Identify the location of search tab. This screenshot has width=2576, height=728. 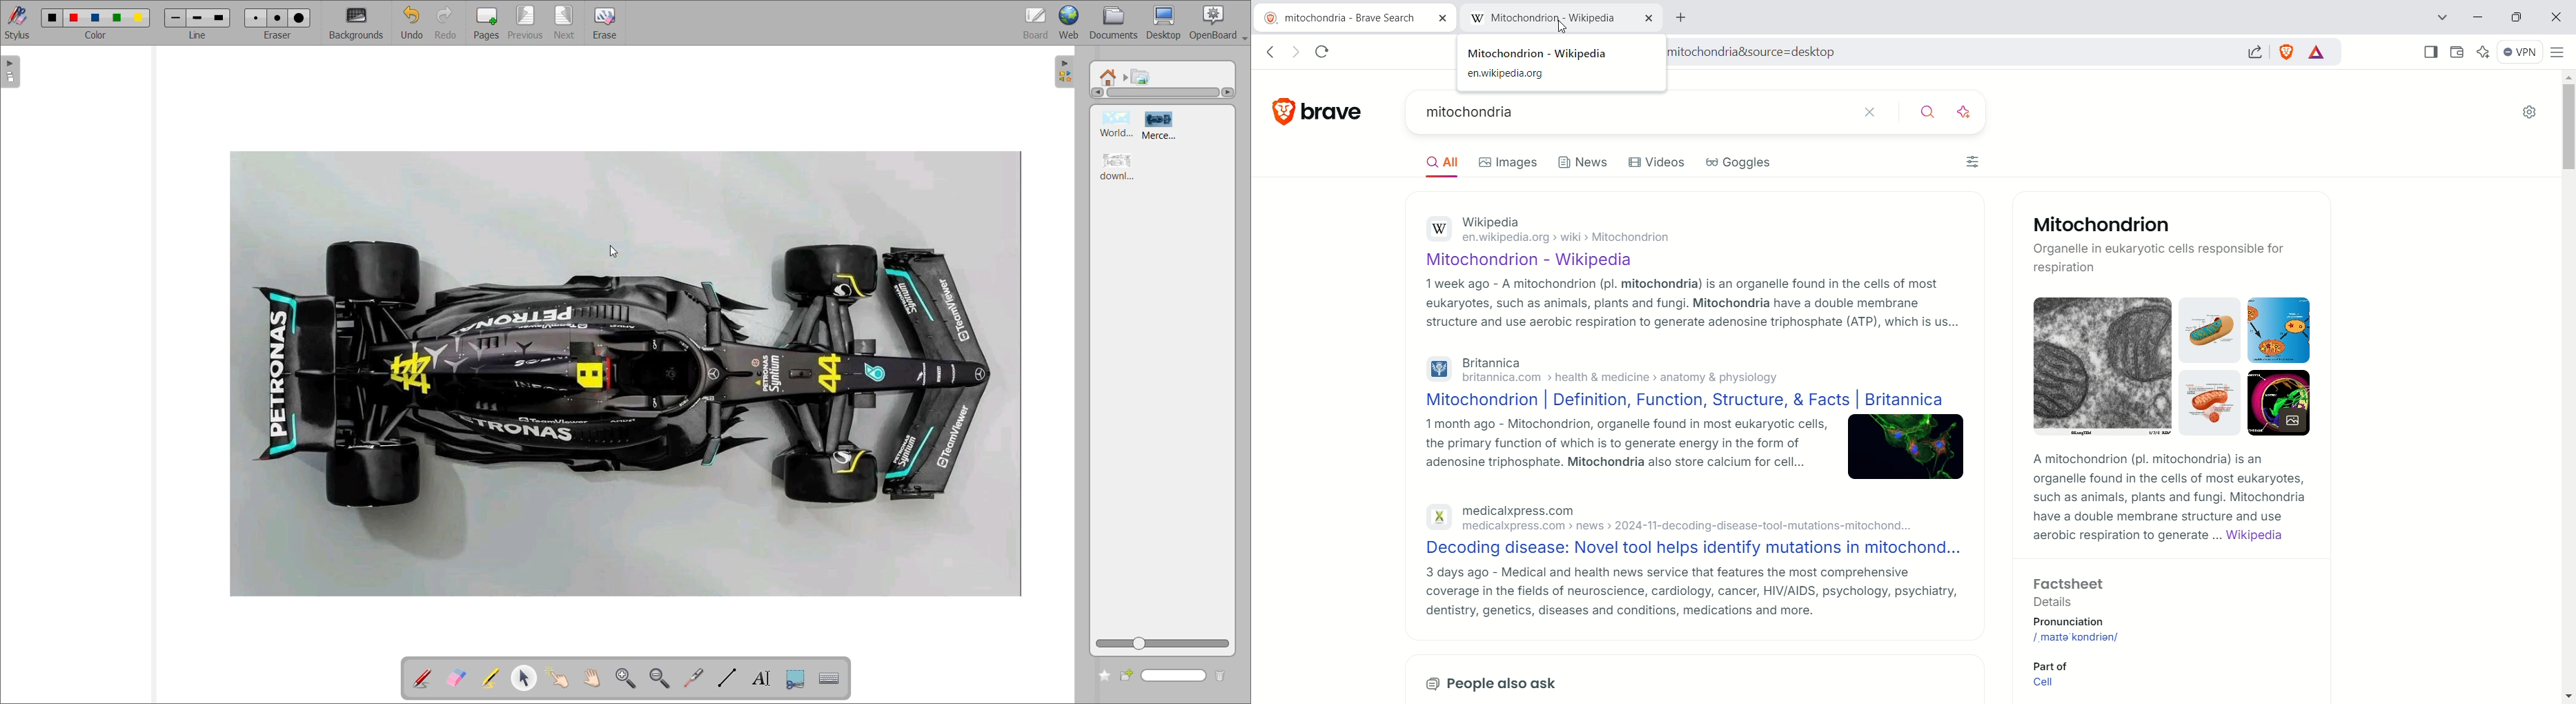
(2444, 19).